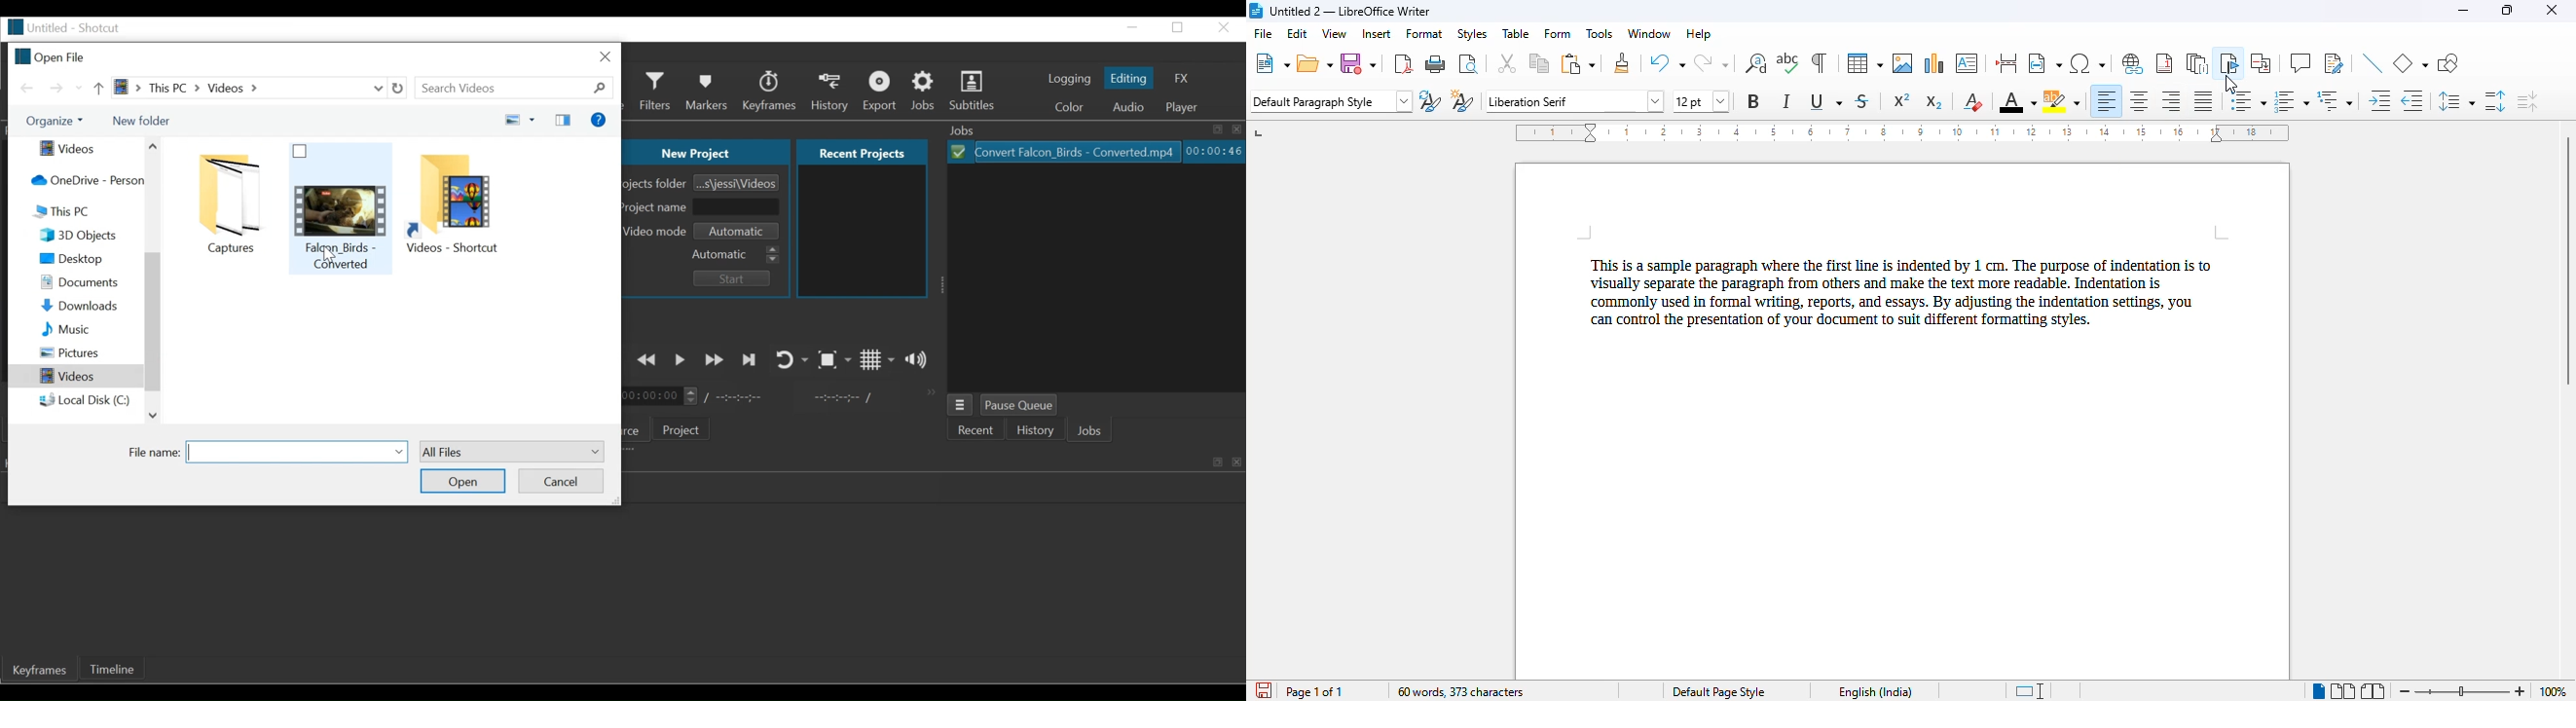  Describe the element at coordinates (2567, 260) in the screenshot. I see `vertical scroll bar` at that location.